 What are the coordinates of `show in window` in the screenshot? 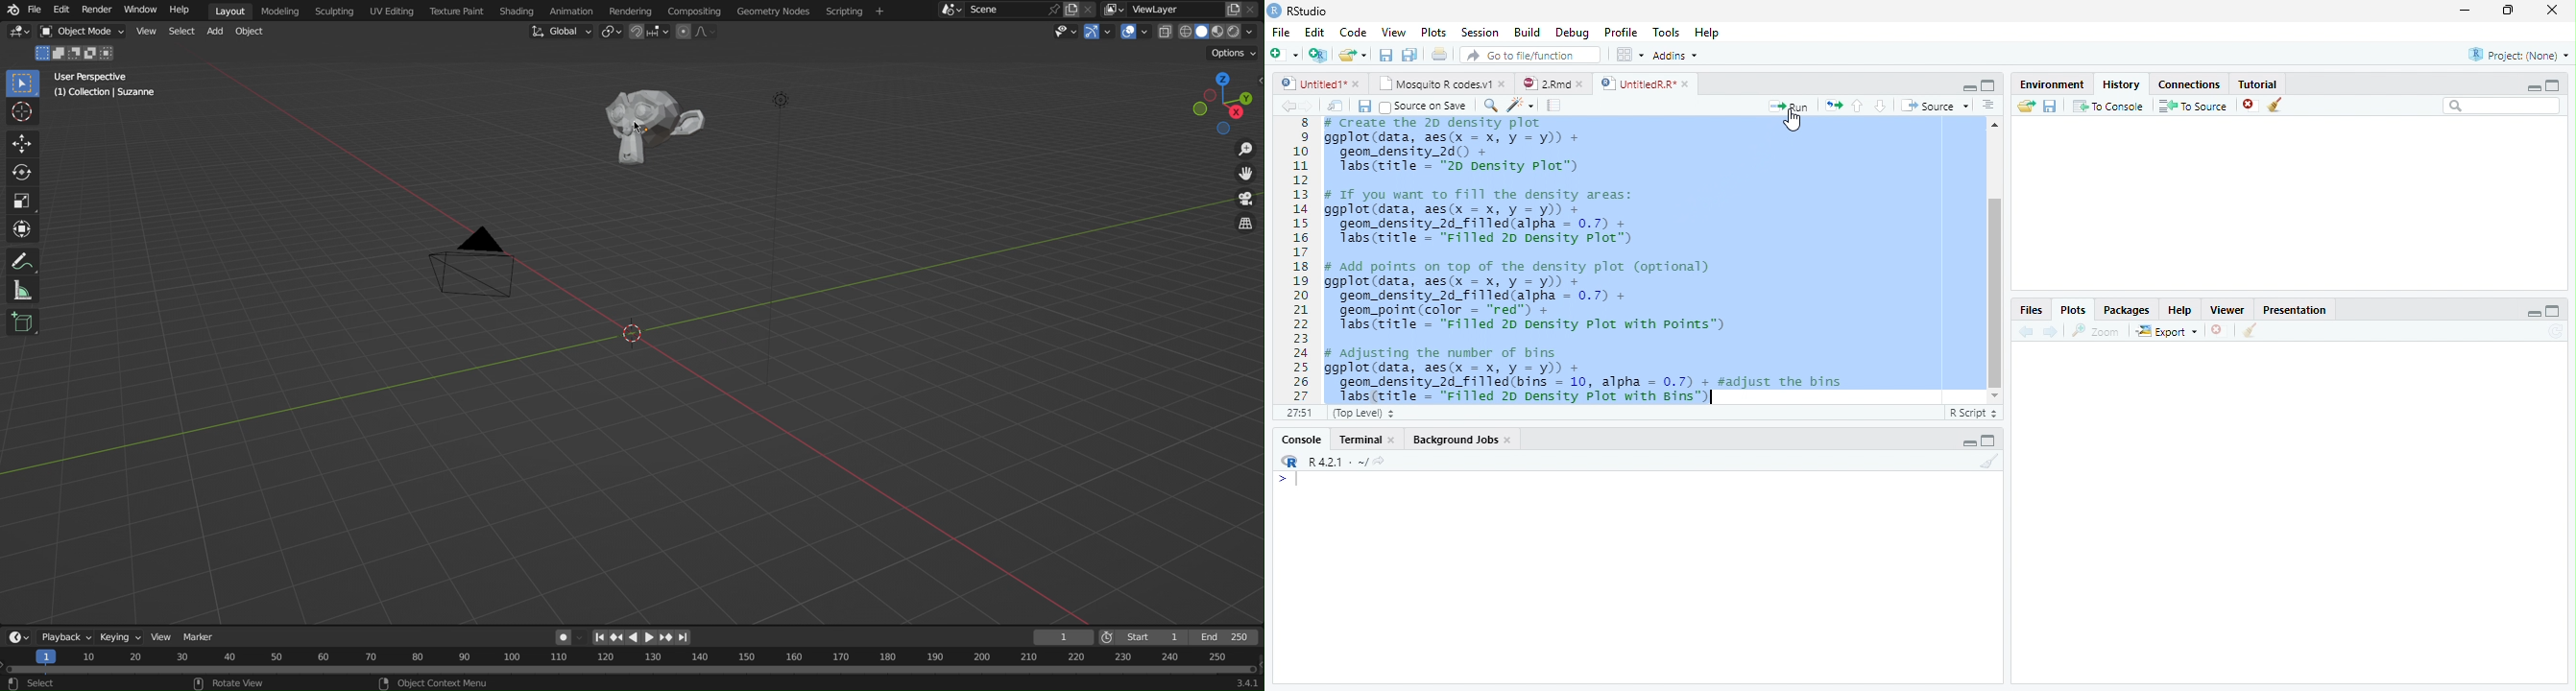 It's located at (1336, 107).